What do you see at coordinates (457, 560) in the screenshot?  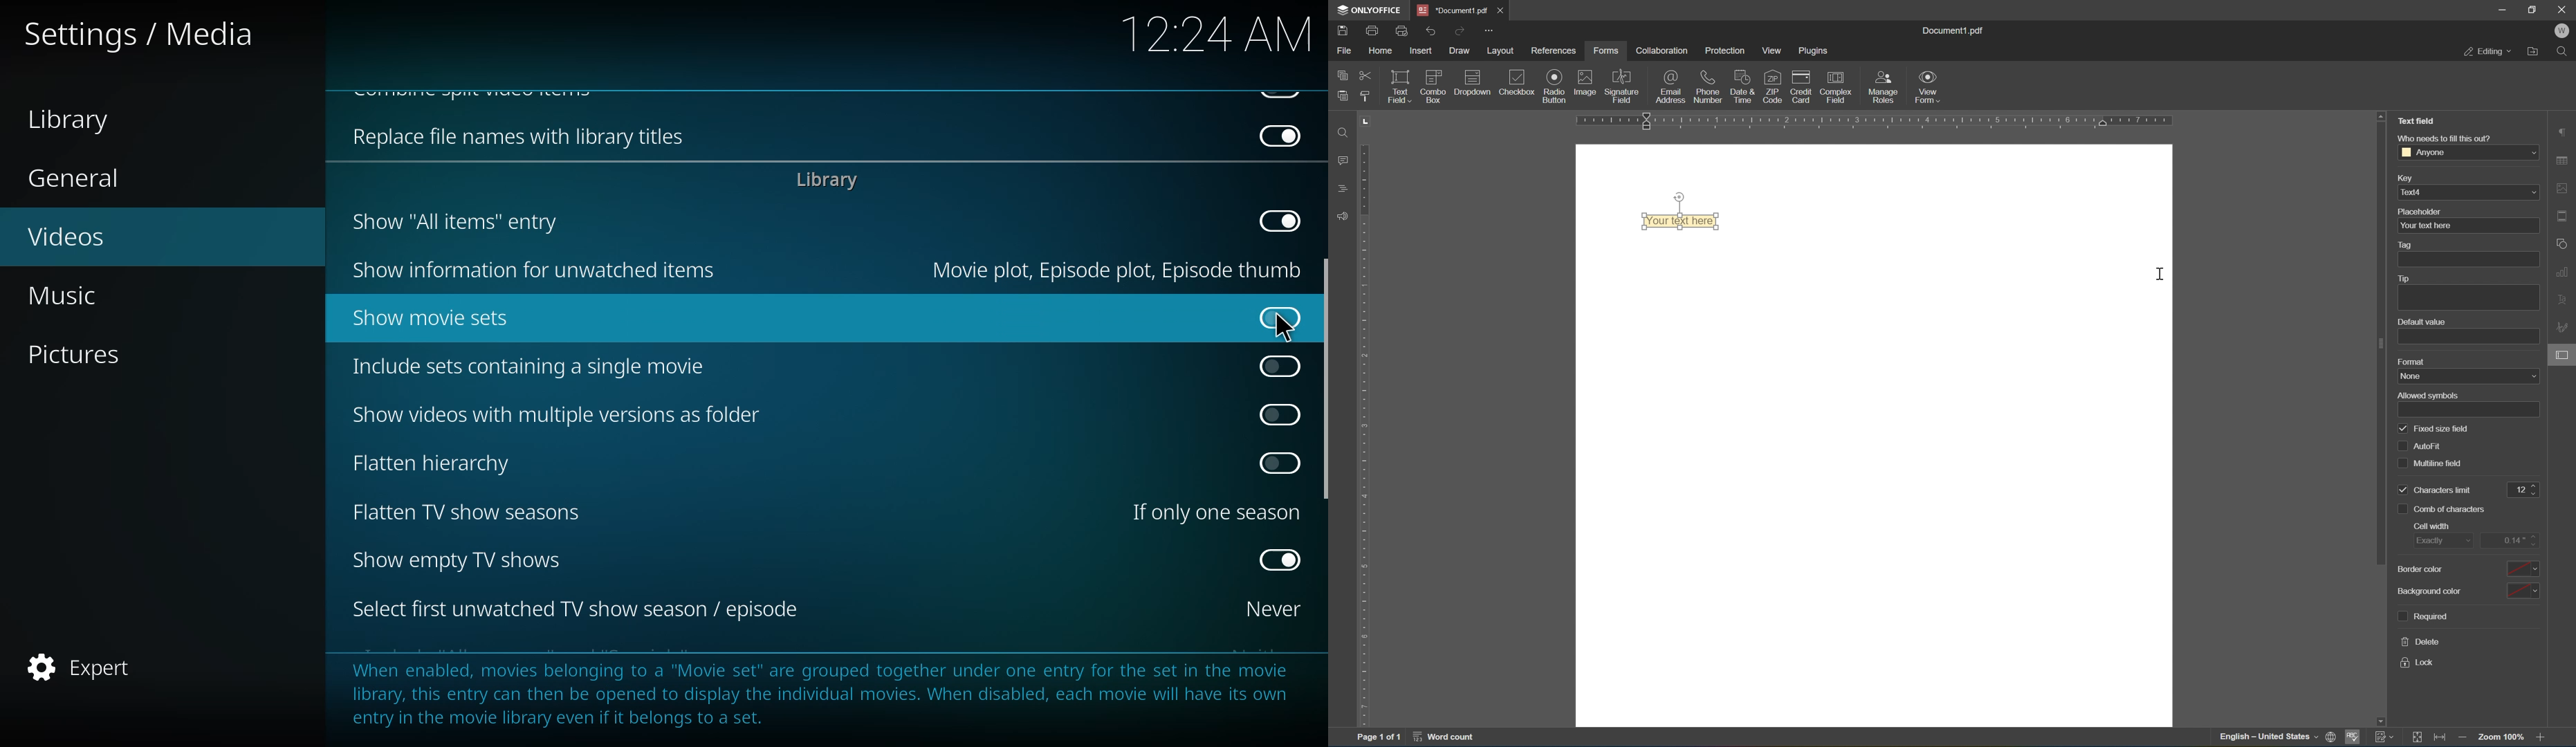 I see `show empty tv shows` at bounding box center [457, 560].